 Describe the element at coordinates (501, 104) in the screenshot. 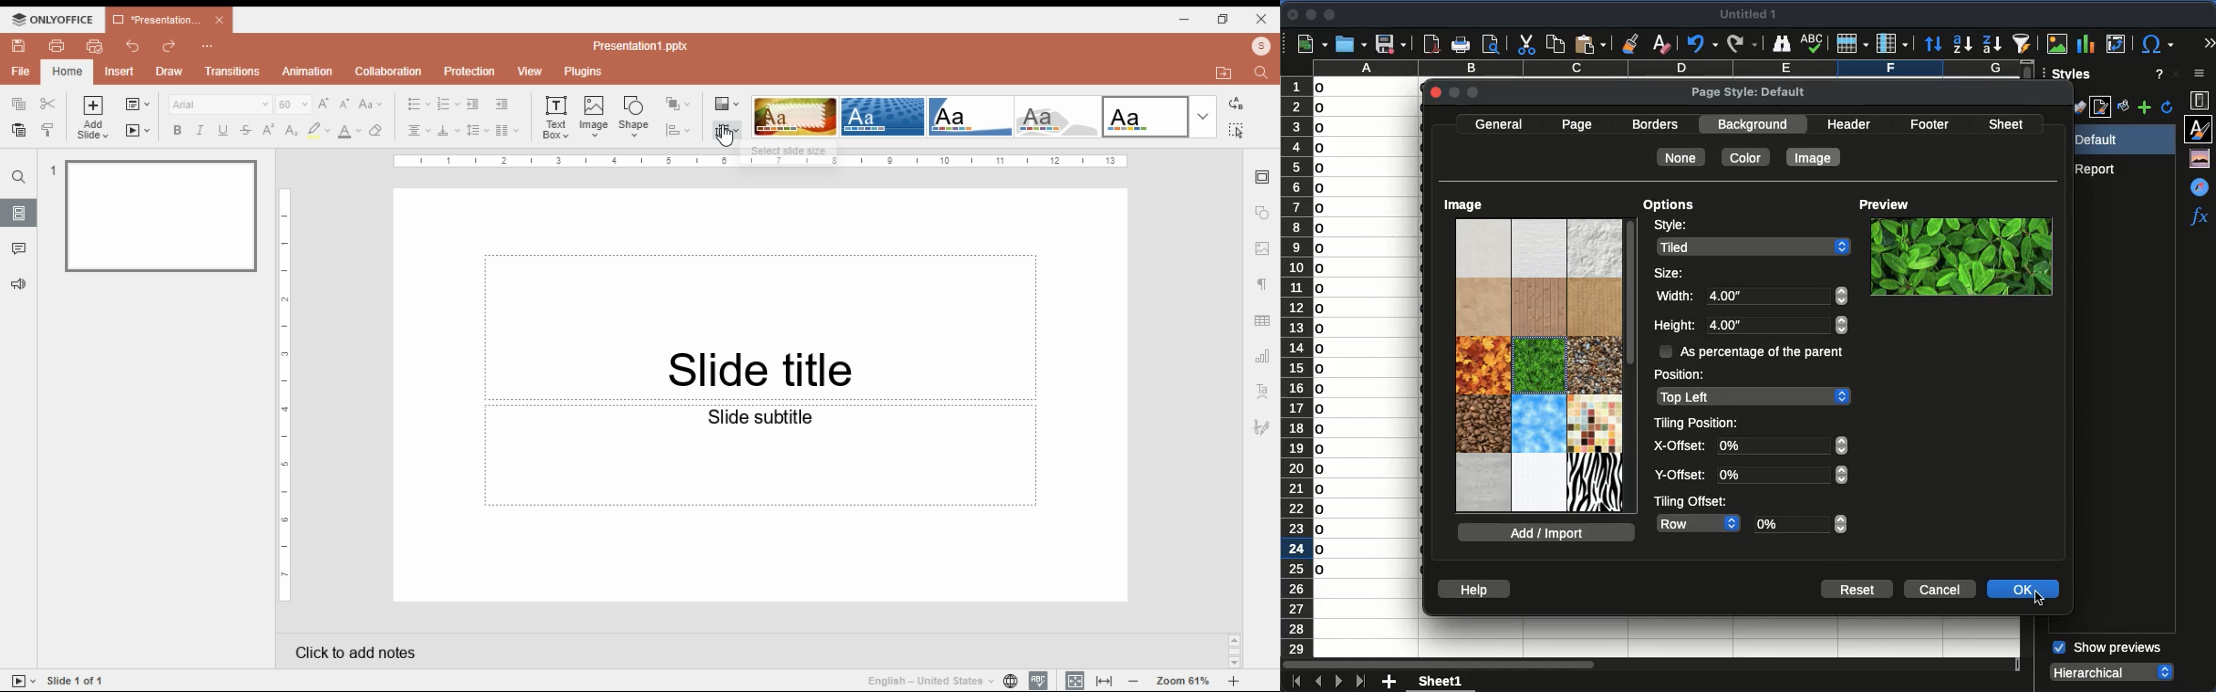

I see `increase indent` at that location.